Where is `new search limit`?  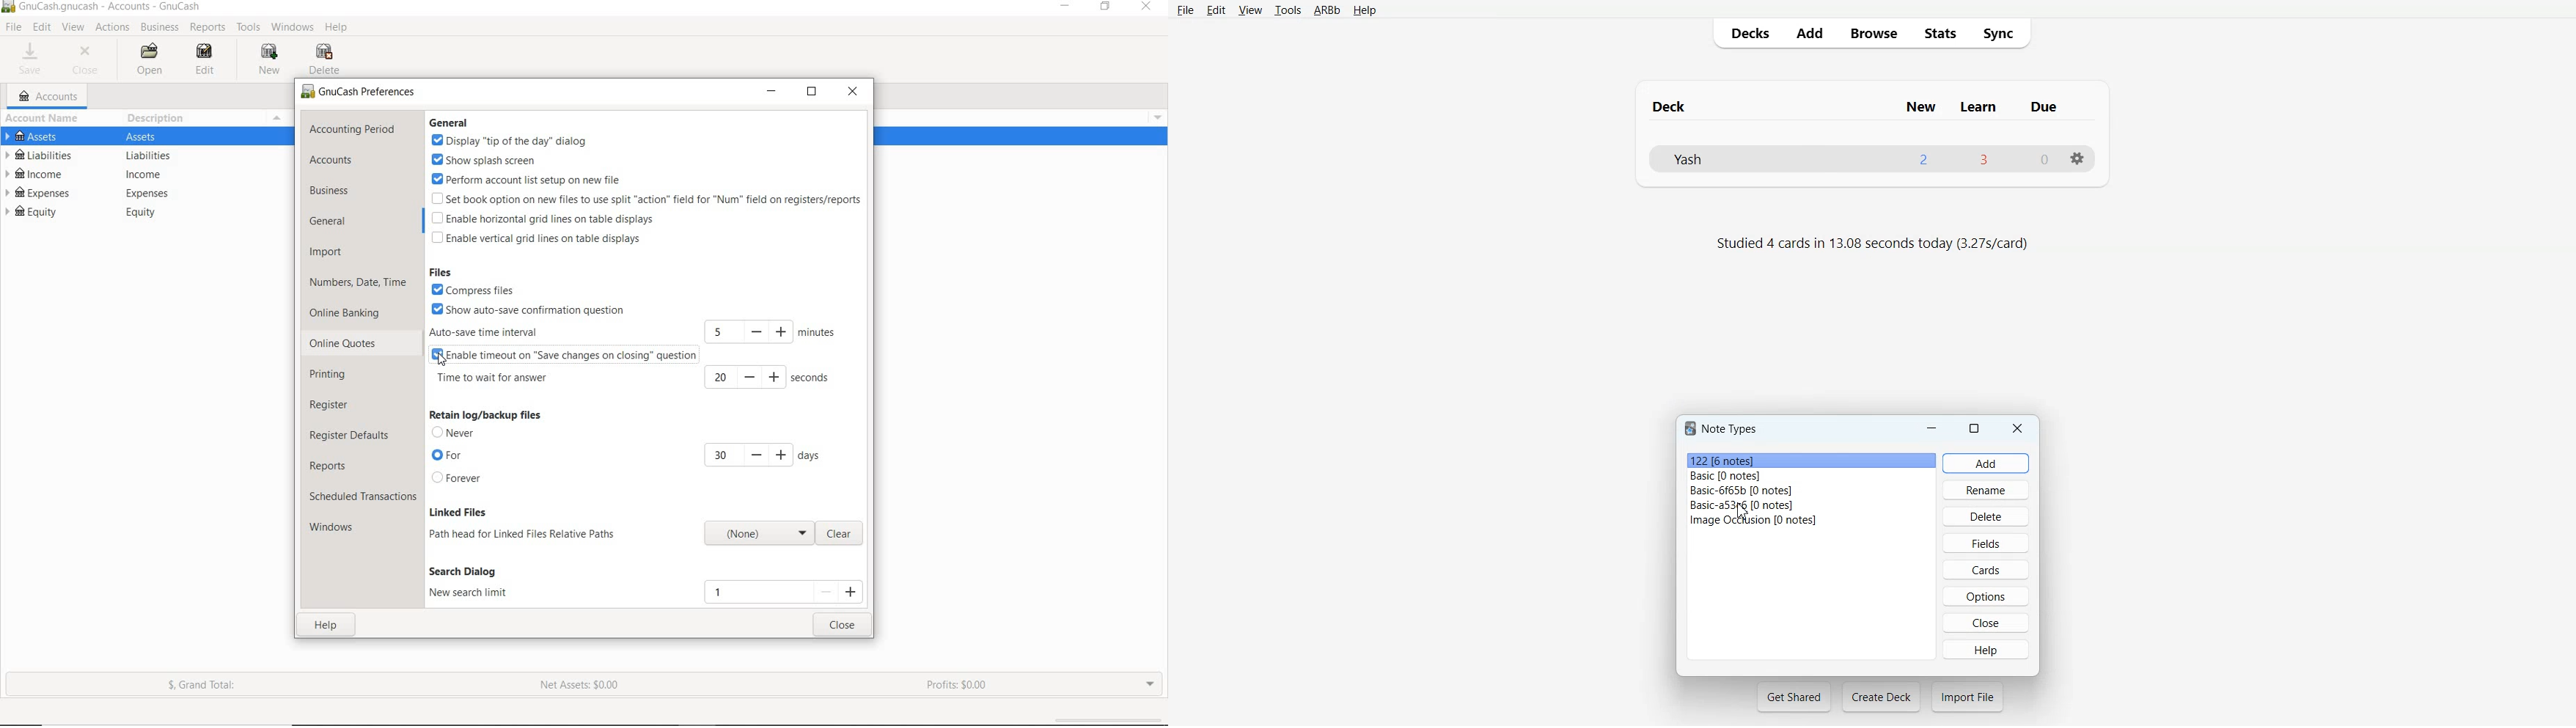
new search limit is located at coordinates (470, 594).